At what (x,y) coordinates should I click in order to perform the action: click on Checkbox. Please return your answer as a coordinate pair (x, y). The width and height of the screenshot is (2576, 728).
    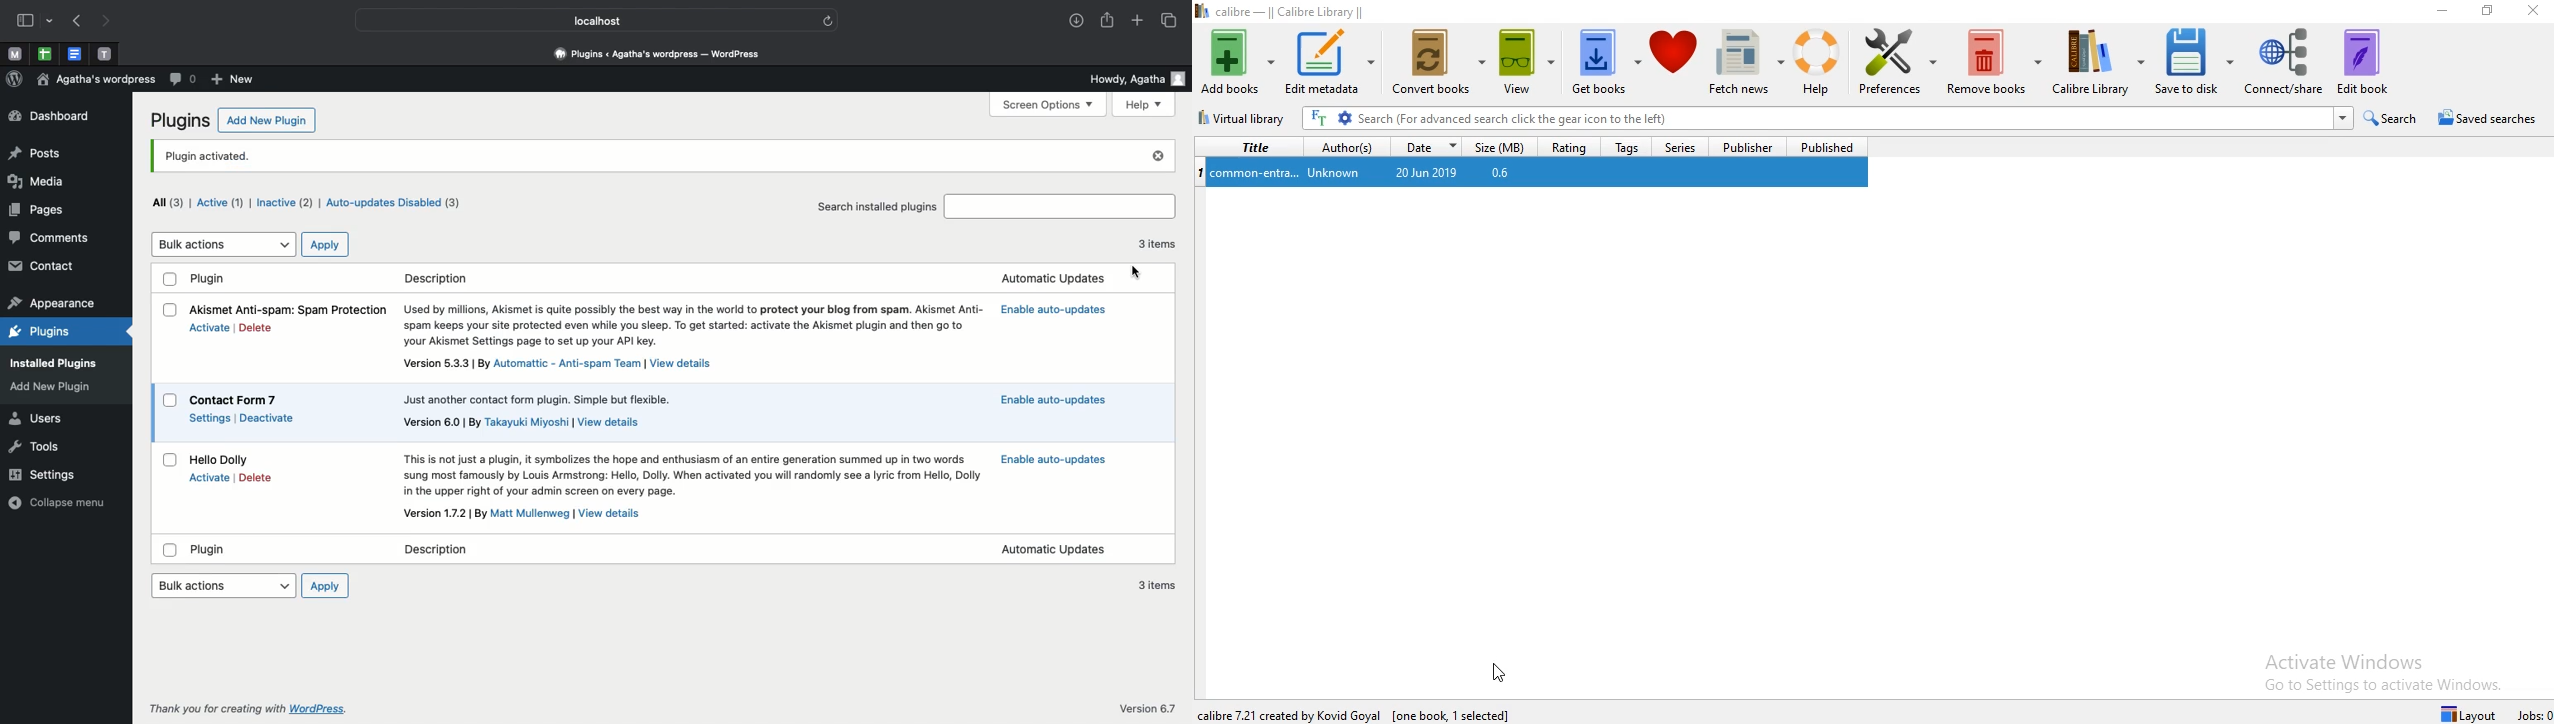
    Looking at the image, I should click on (168, 460).